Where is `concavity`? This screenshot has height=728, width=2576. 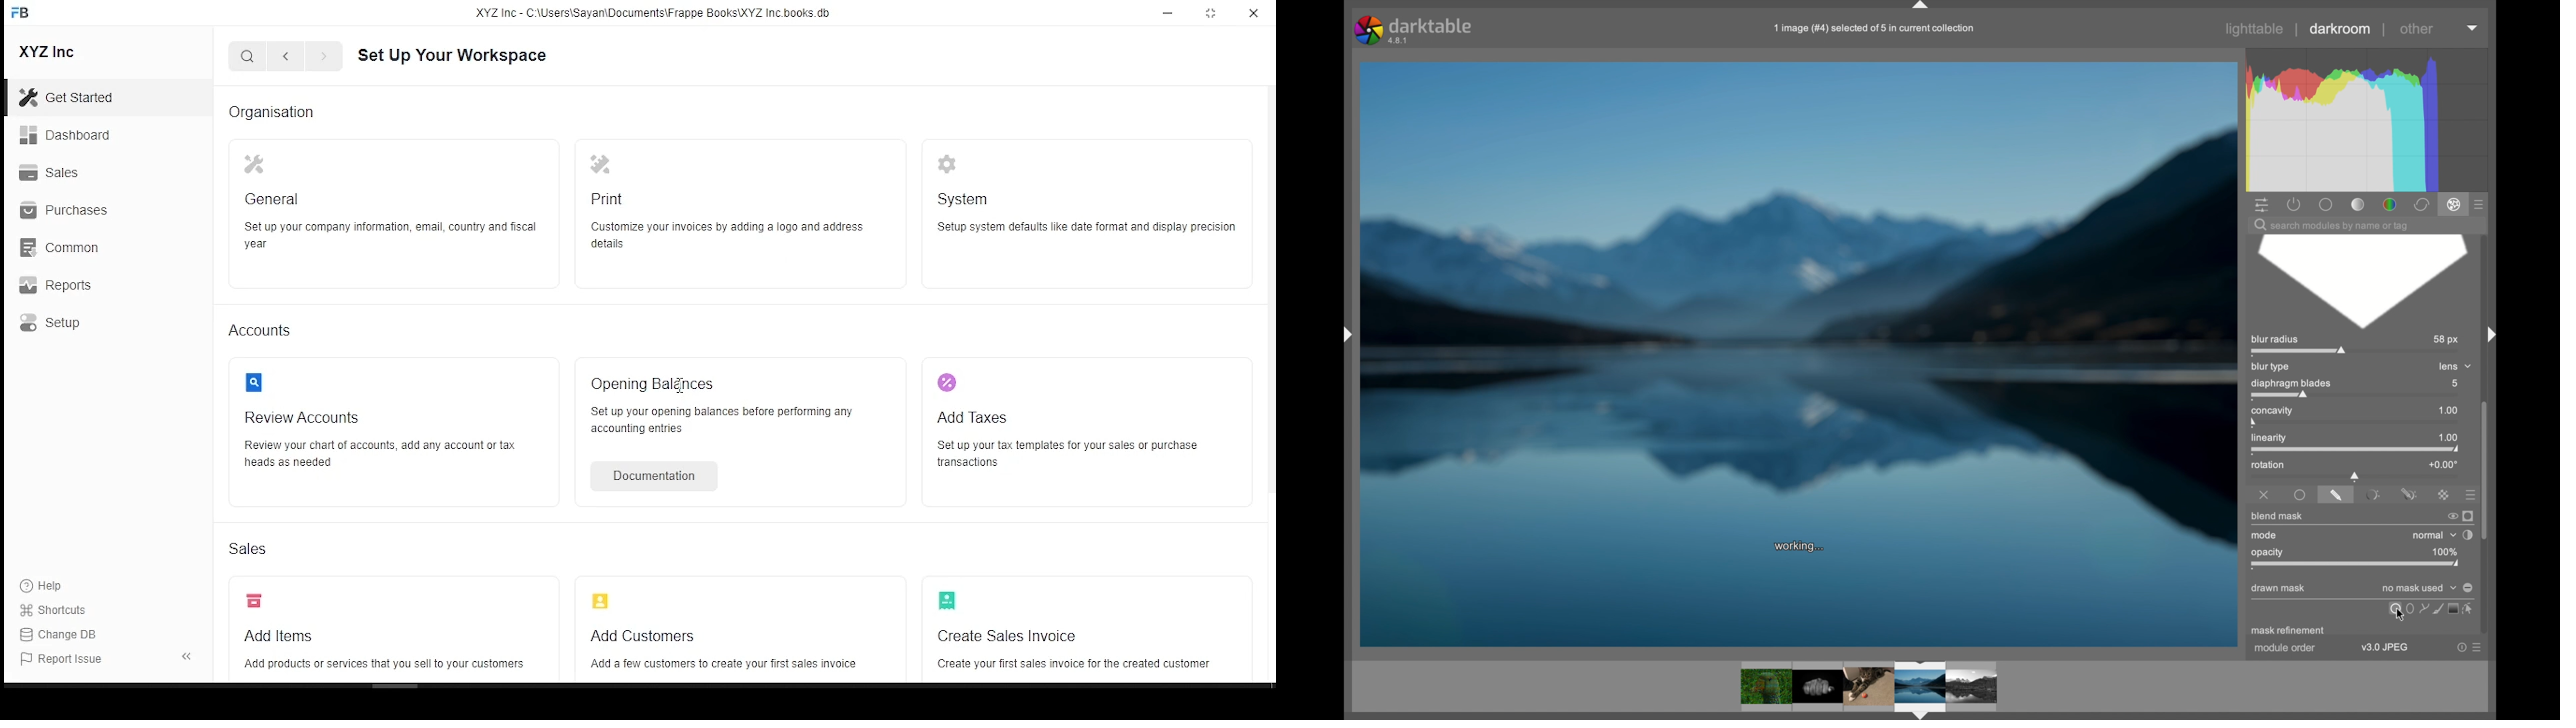 concavity is located at coordinates (2270, 415).